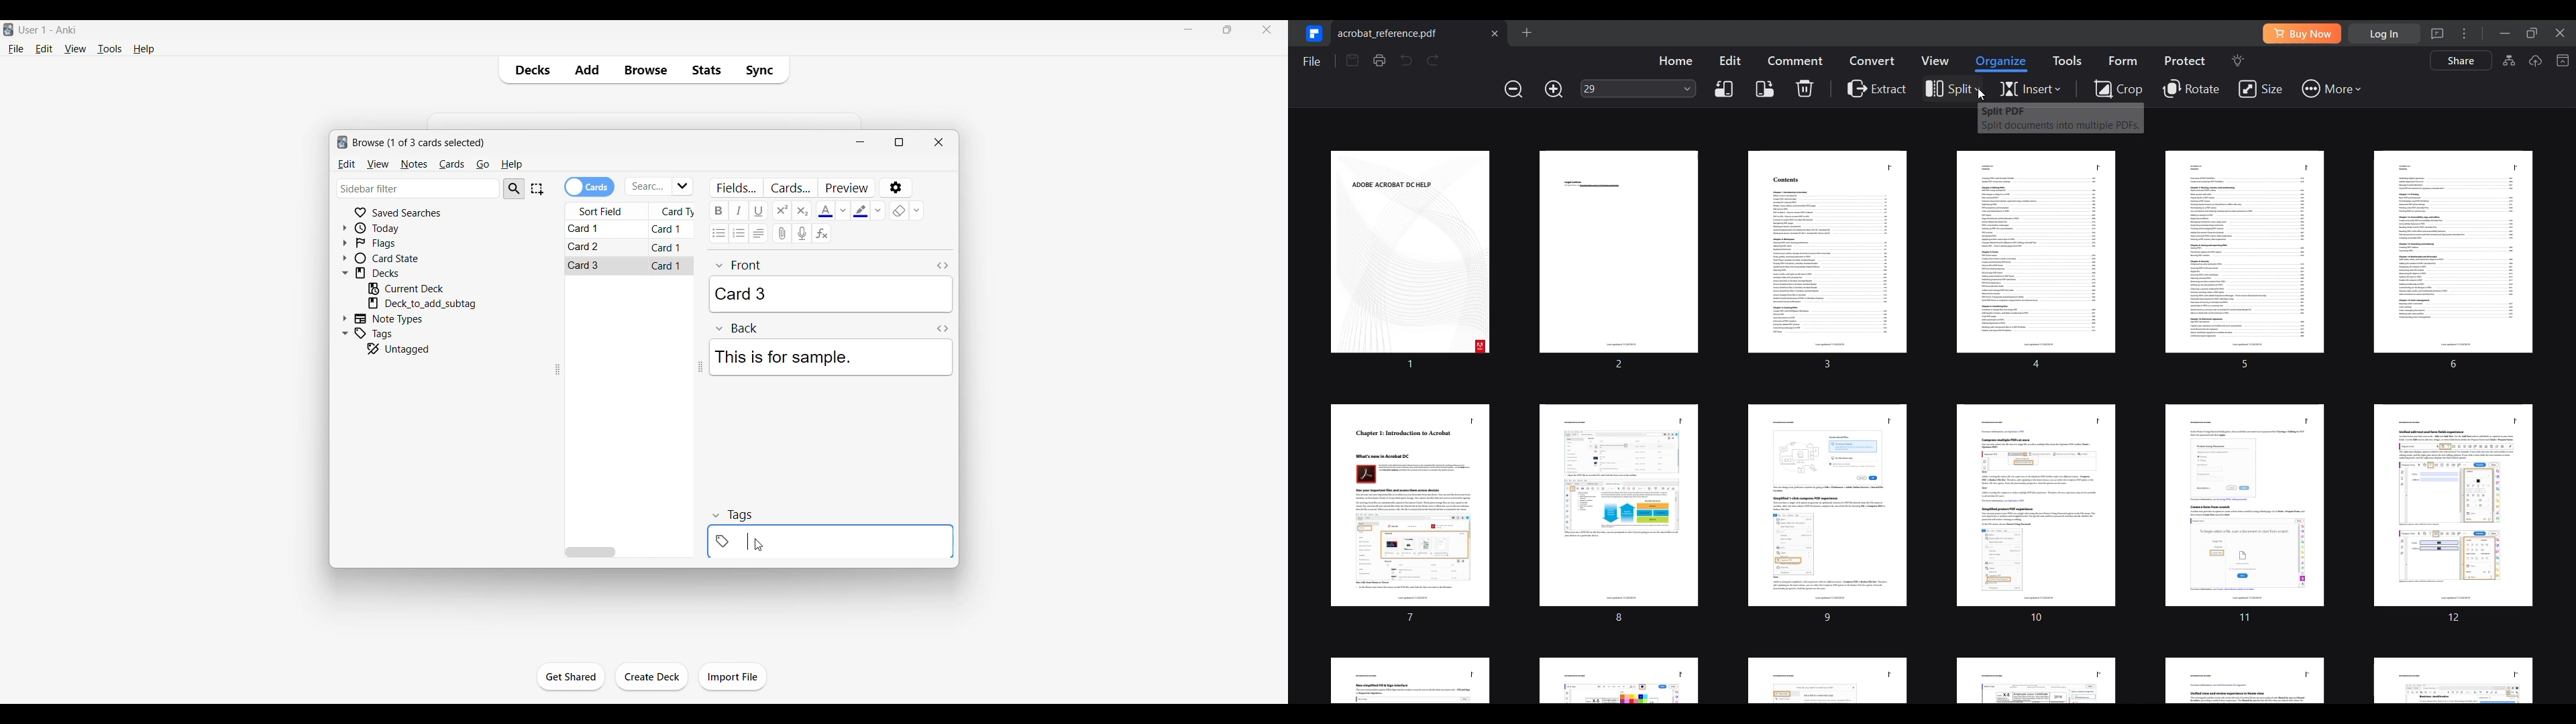  Describe the element at coordinates (397, 243) in the screenshot. I see `Click to go to Flags ` at that location.